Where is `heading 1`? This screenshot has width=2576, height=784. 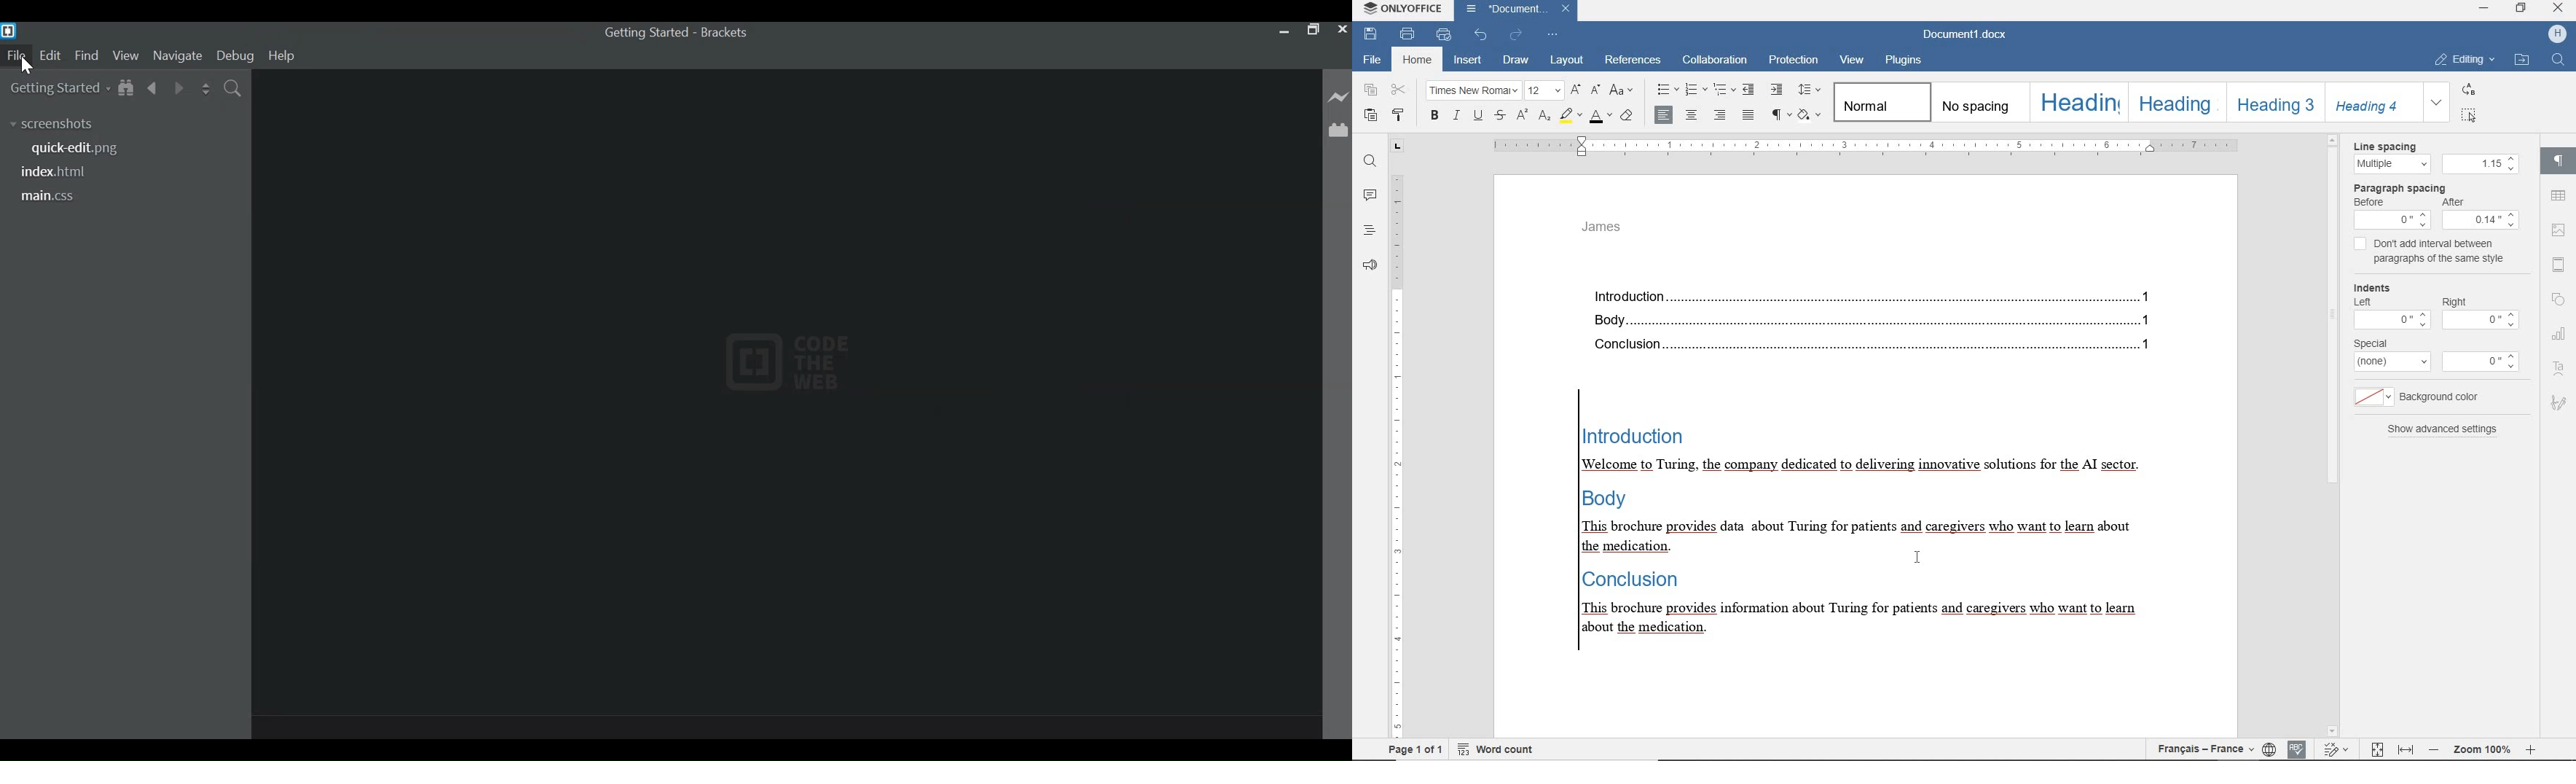 heading 1 is located at coordinates (2078, 103).